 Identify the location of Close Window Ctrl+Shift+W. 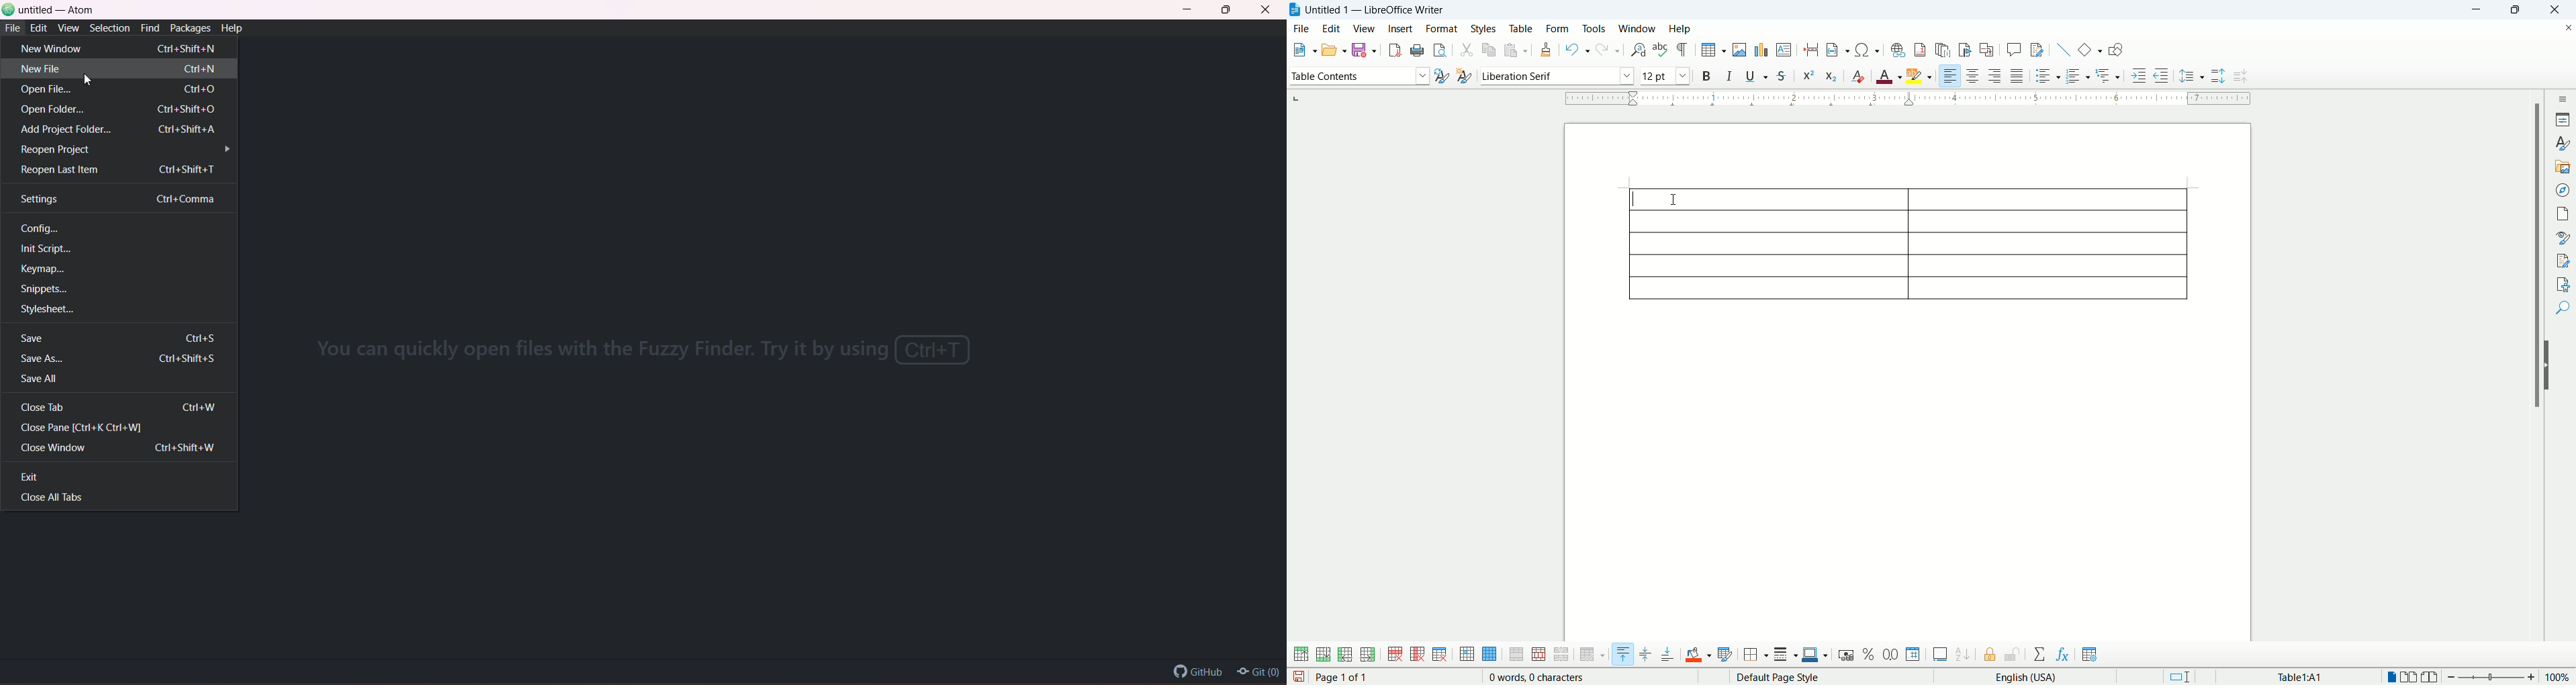
(122, 446).